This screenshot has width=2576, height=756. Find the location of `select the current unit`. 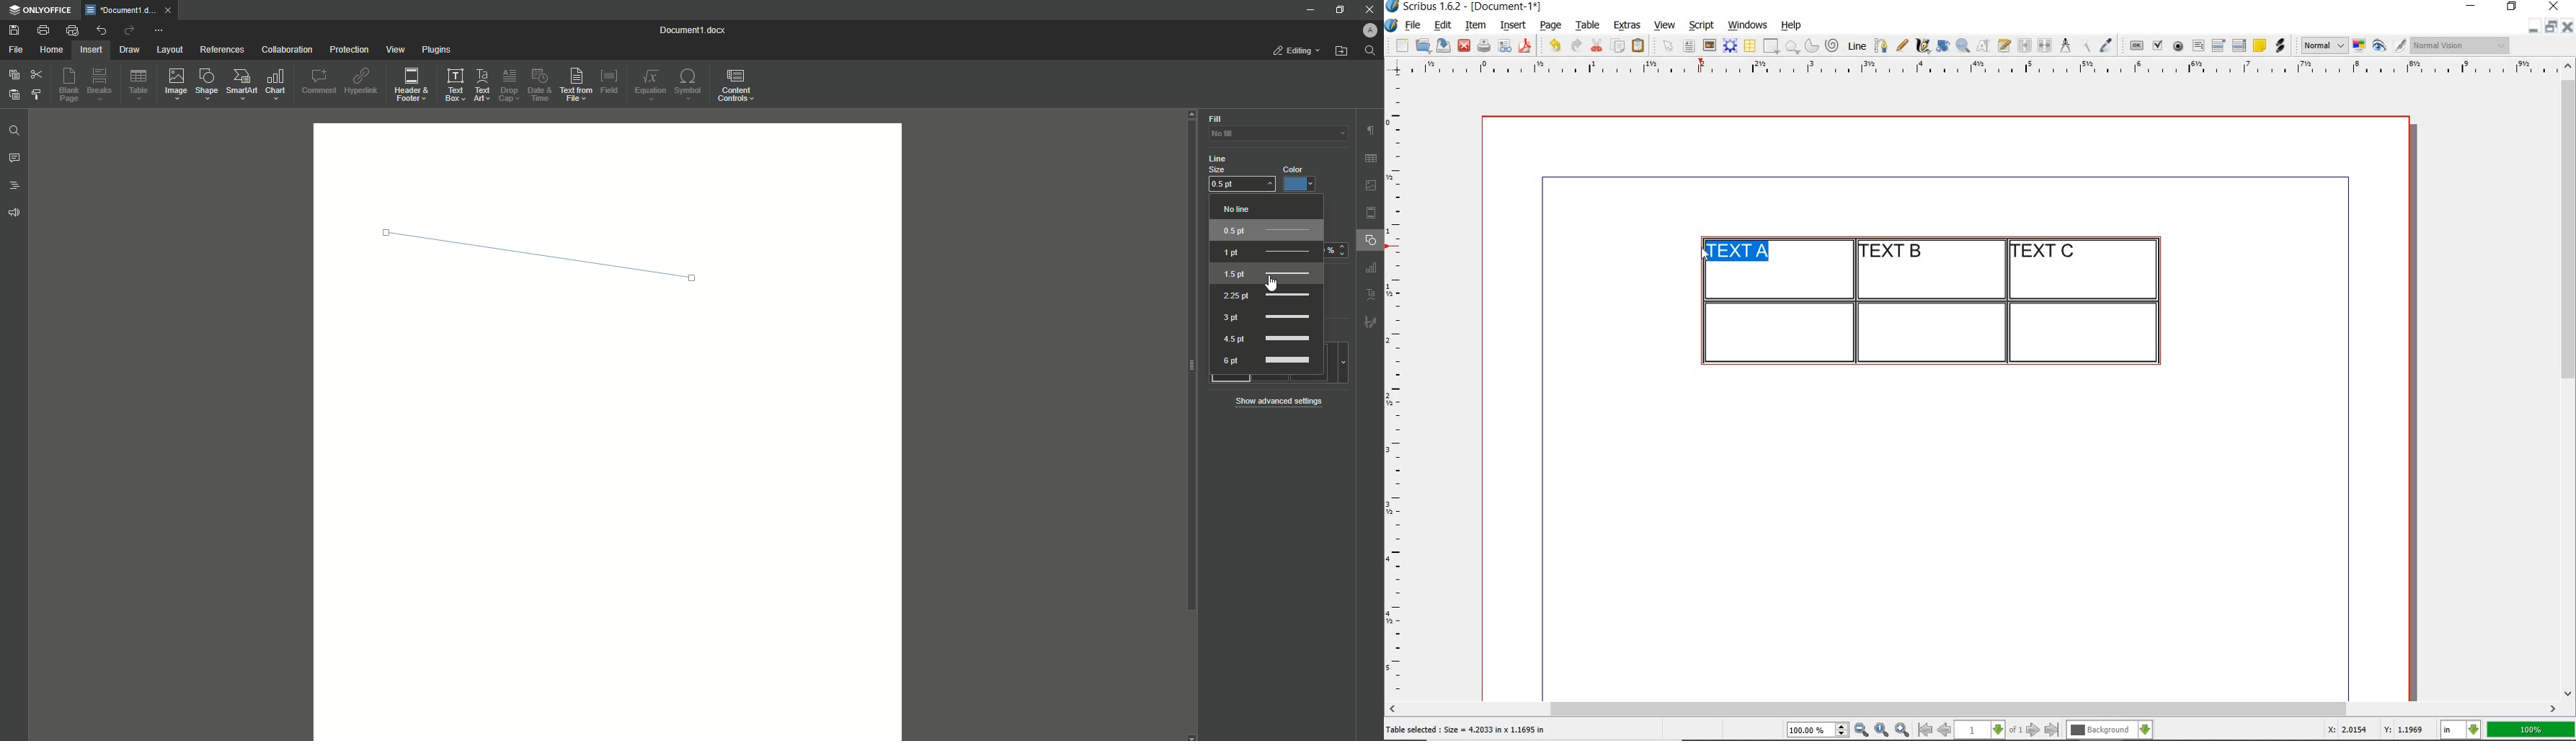

select the current unit is located at coordinates (2461, 730).